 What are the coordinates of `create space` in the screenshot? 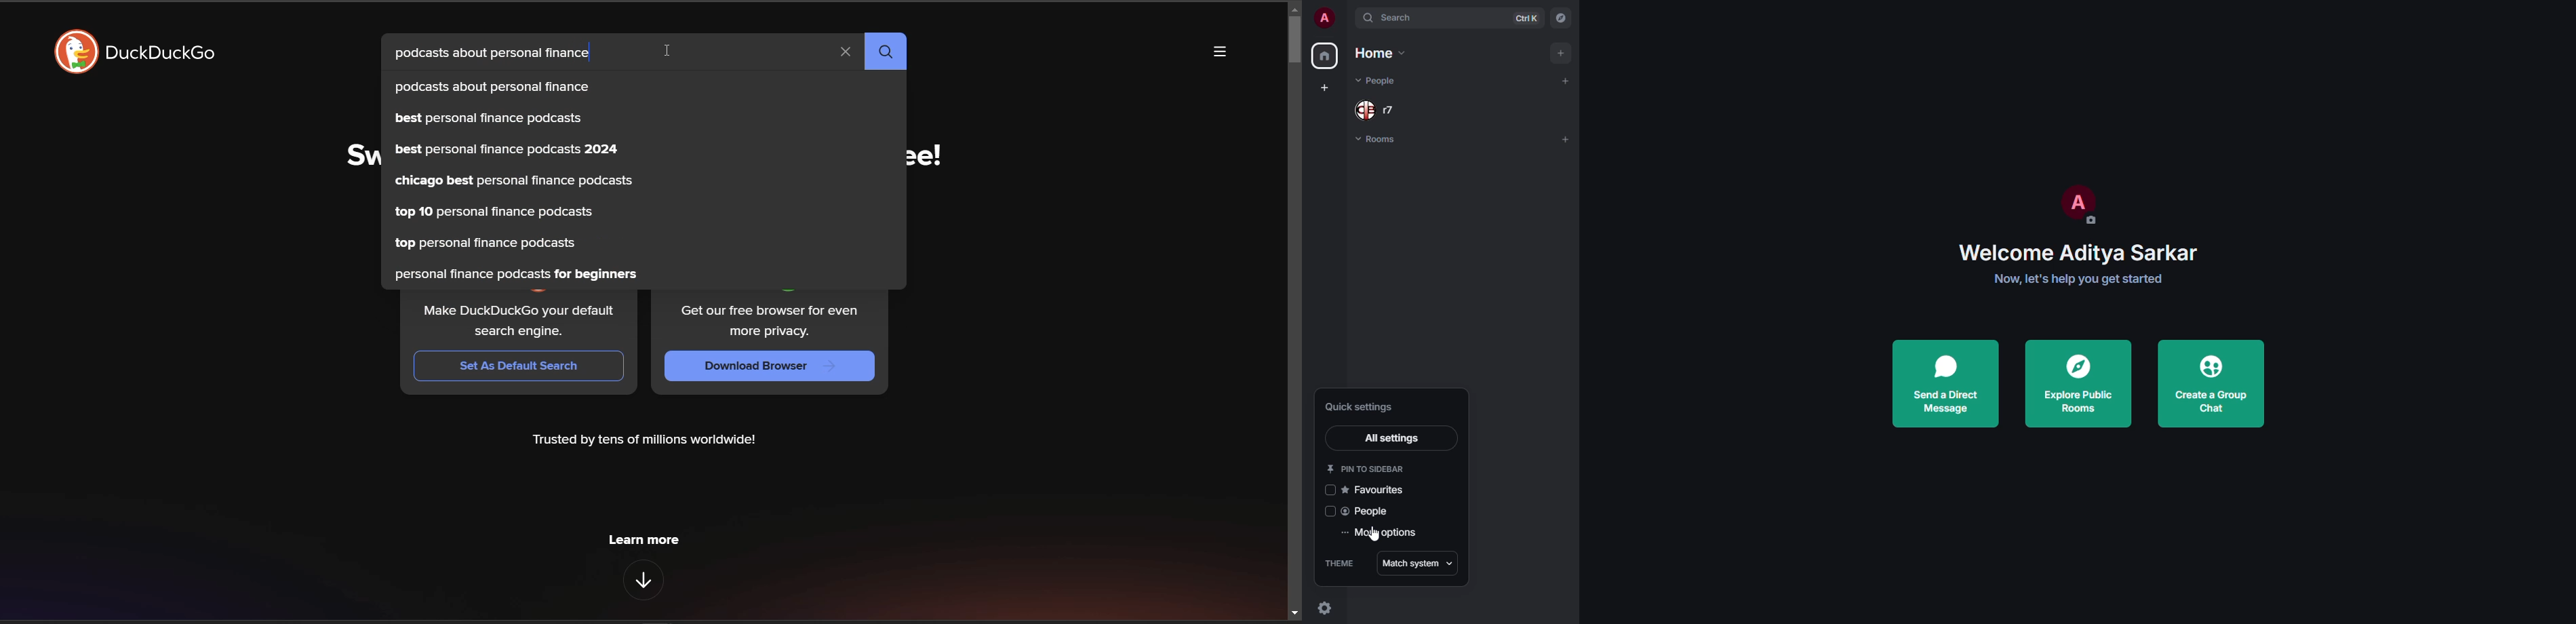 It's located at (1324, 86).